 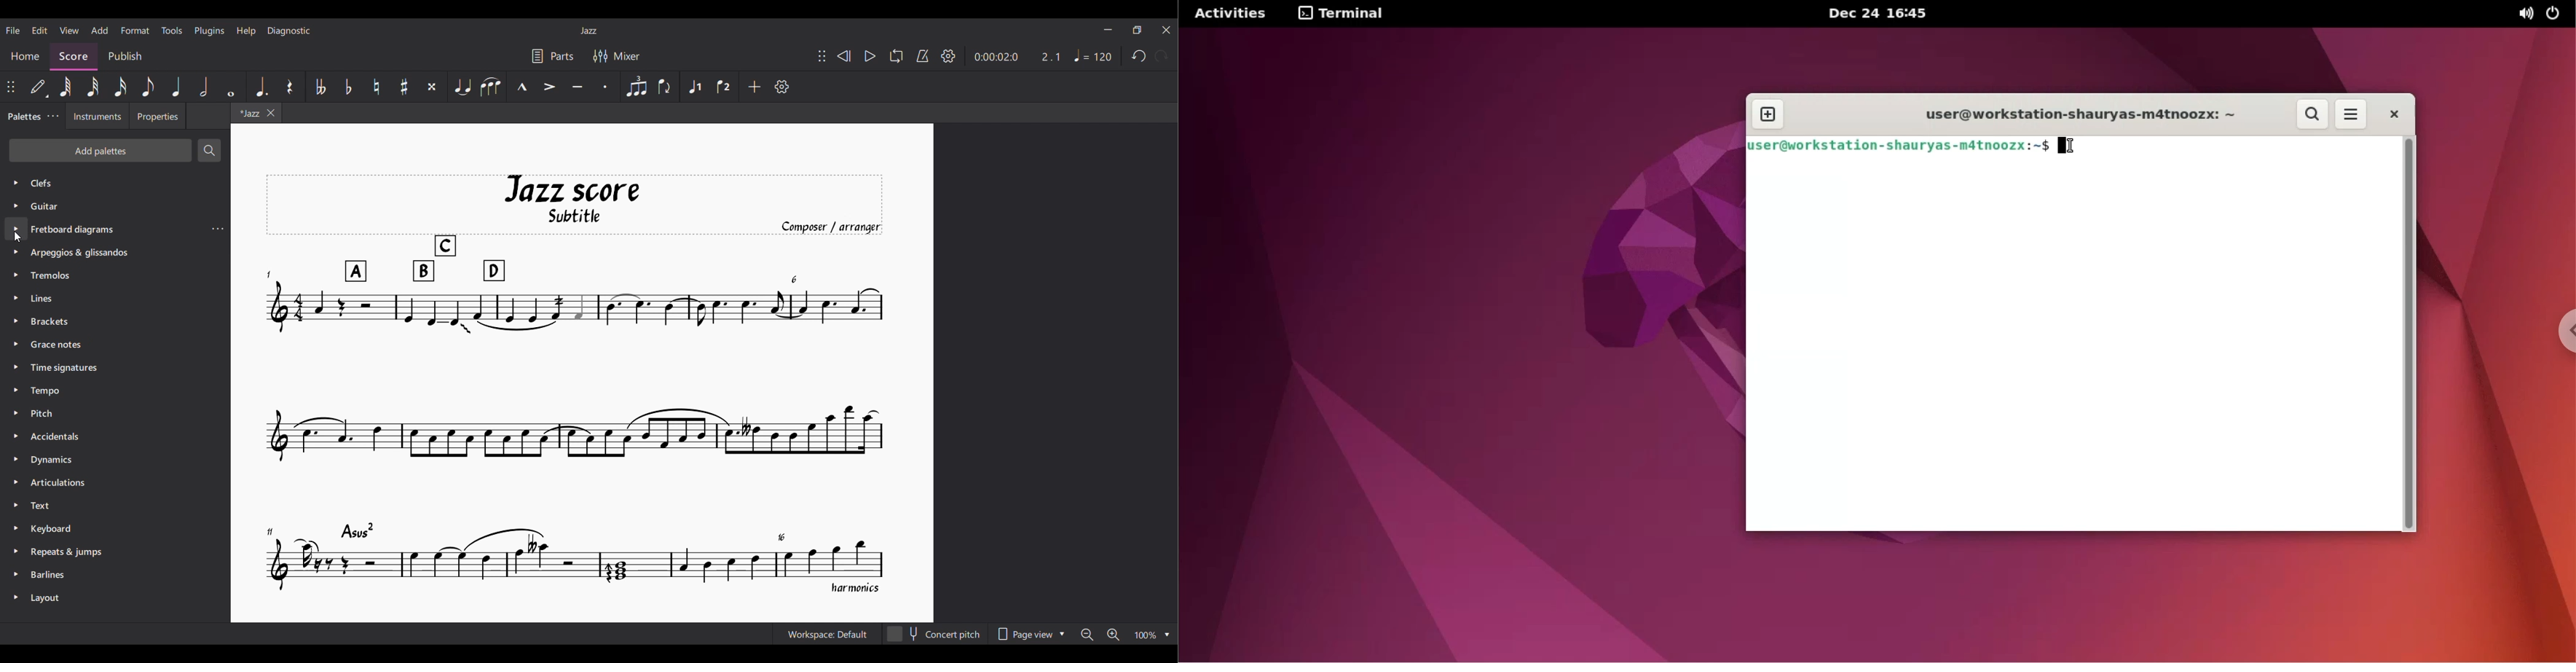 What do you see at coordinates (589, 31) in the screenshot?
I see `Title of current score` at bounding box center [589, 31].